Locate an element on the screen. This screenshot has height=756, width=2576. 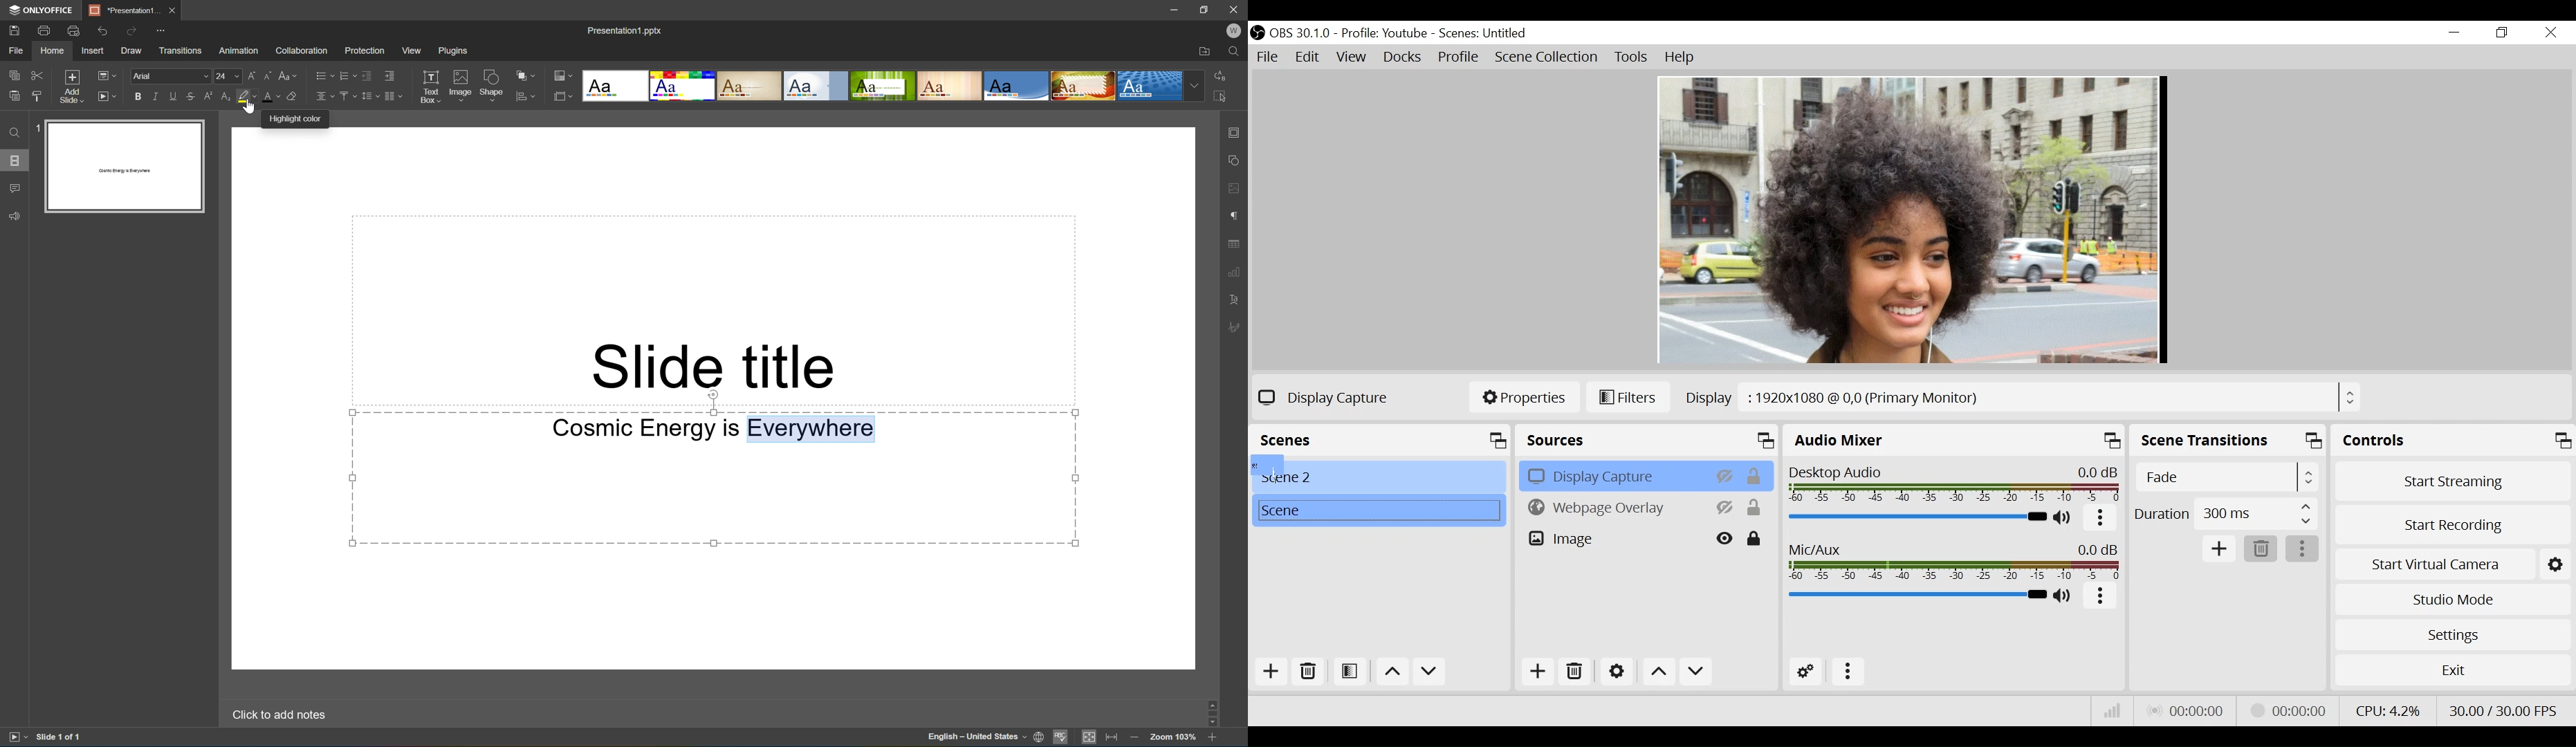
Mic/Aux is located at coordinates (1915, 595).